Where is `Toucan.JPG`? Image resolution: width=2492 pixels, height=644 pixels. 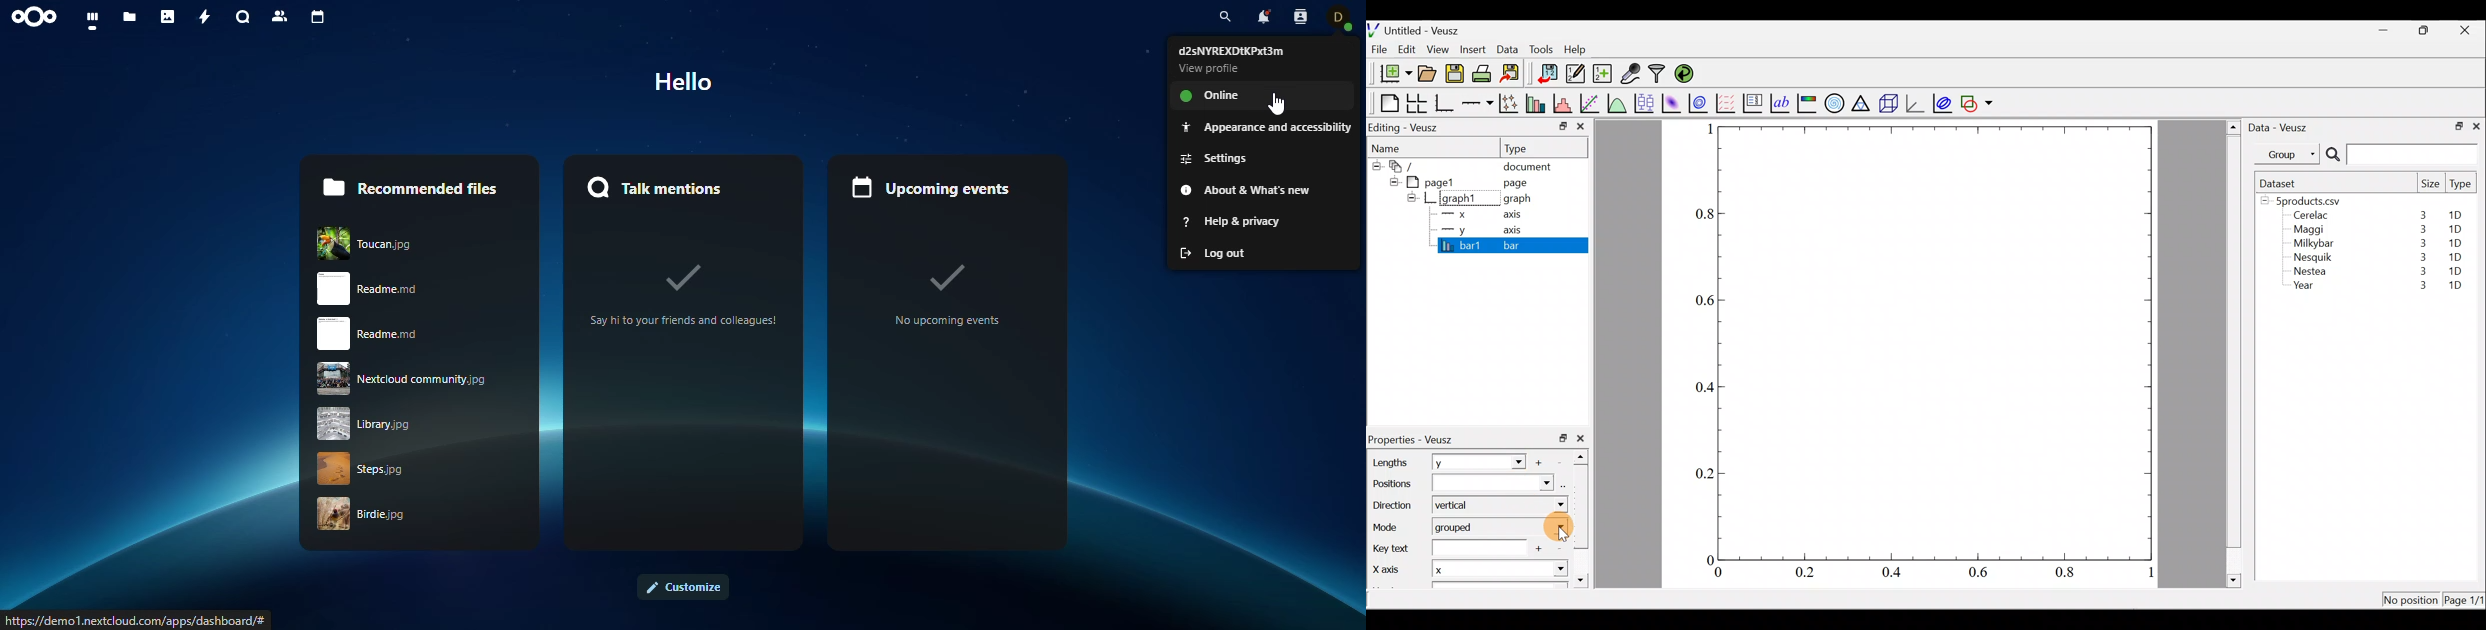
Toucan.JPG is located at coordinates (408, 240).